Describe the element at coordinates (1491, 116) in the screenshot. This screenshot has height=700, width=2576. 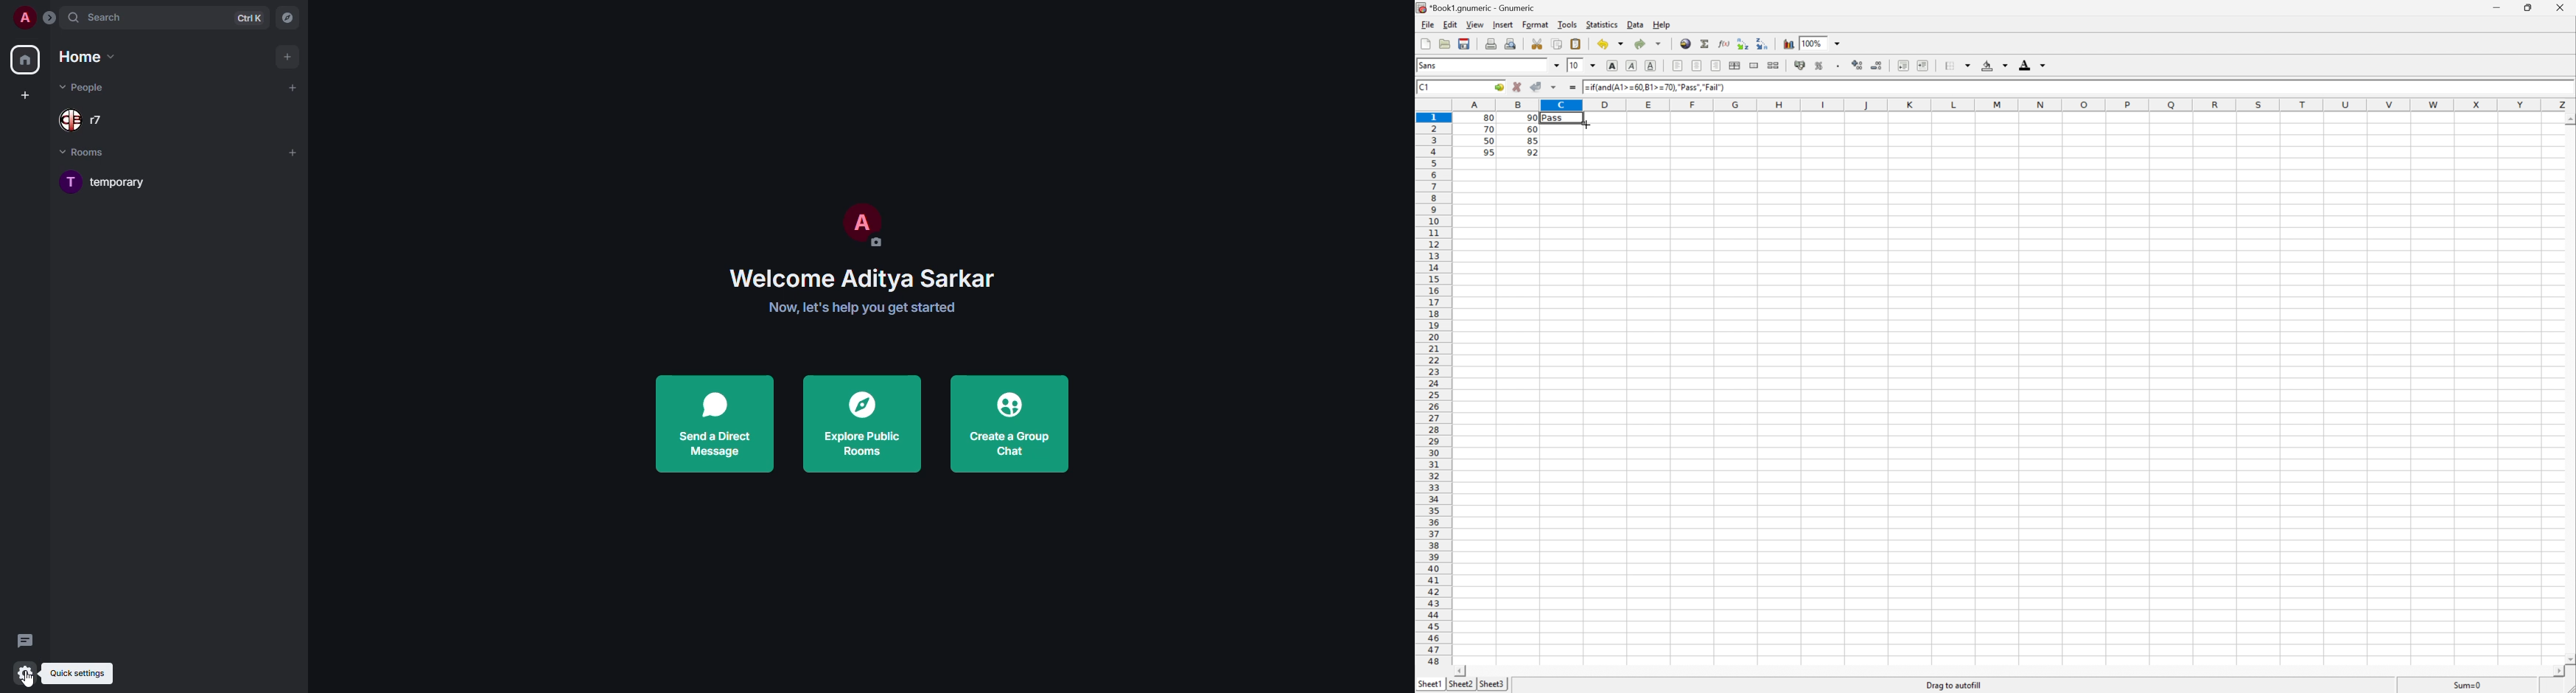
I see `80` at that location.